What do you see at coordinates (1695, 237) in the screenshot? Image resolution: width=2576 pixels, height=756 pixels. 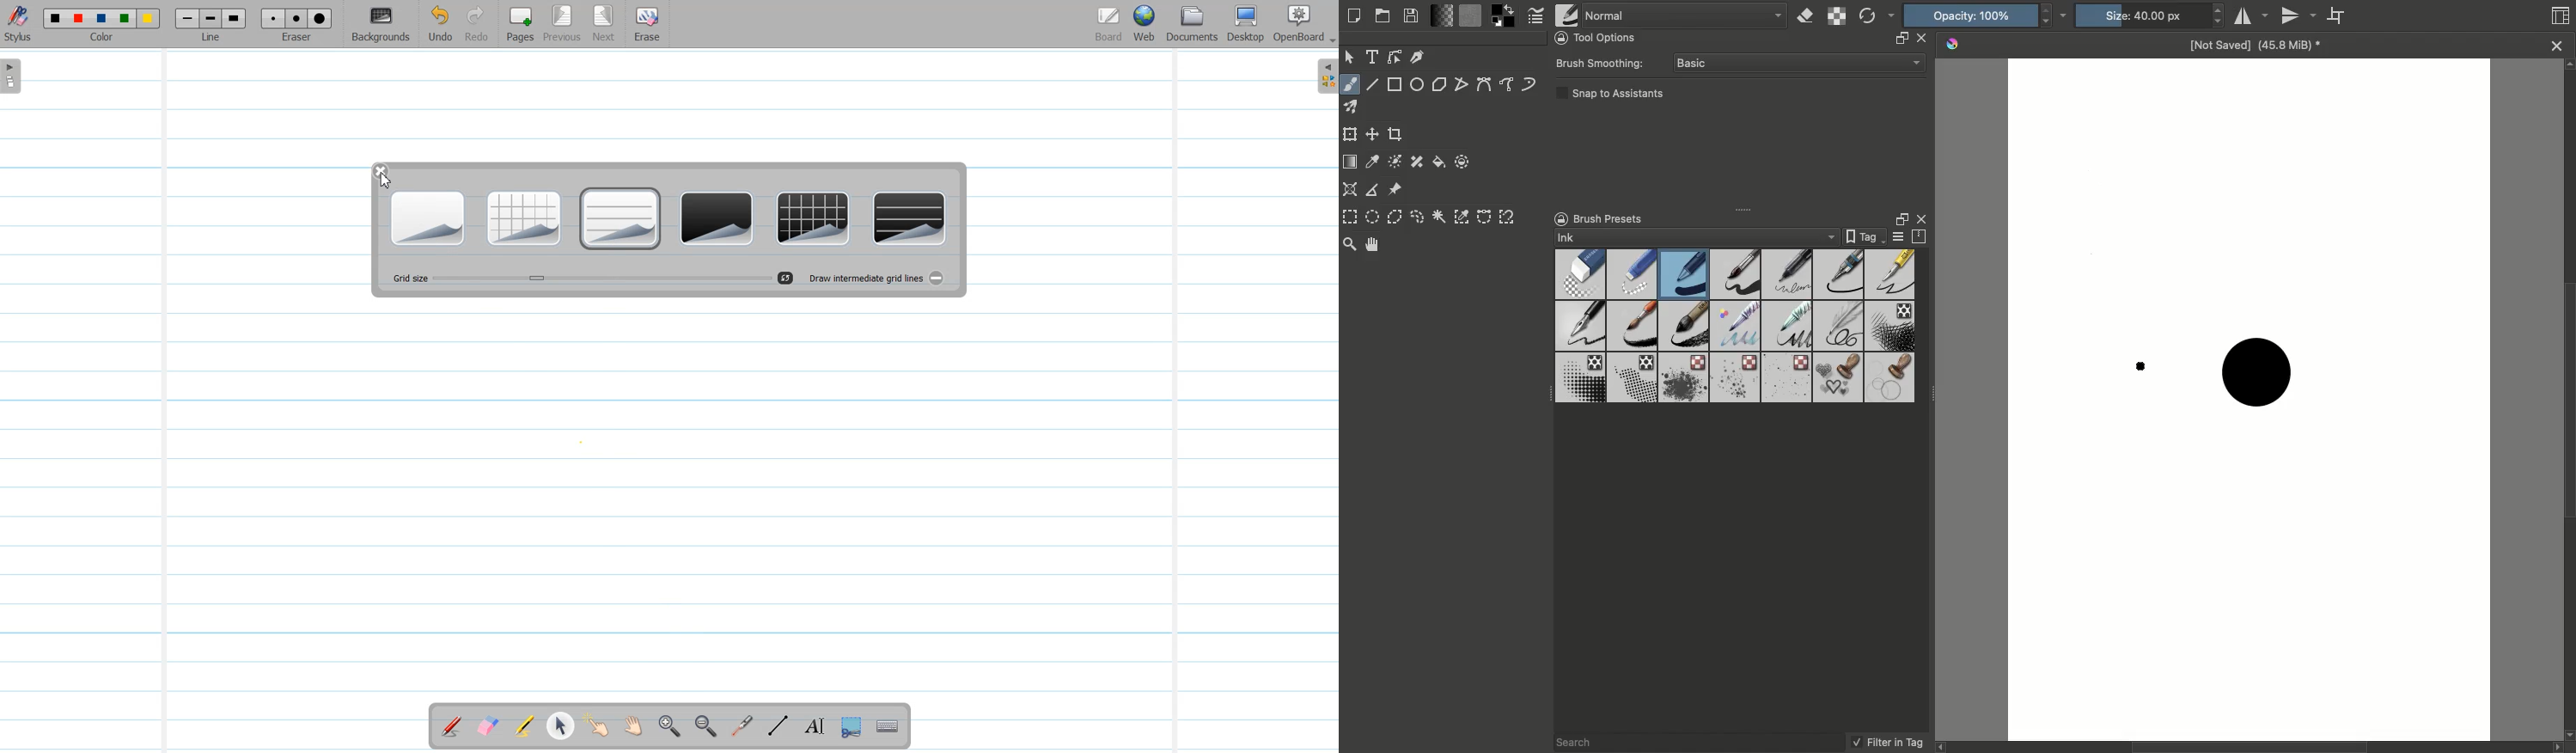 I see `Ink` at bounding box center [1695, 237].